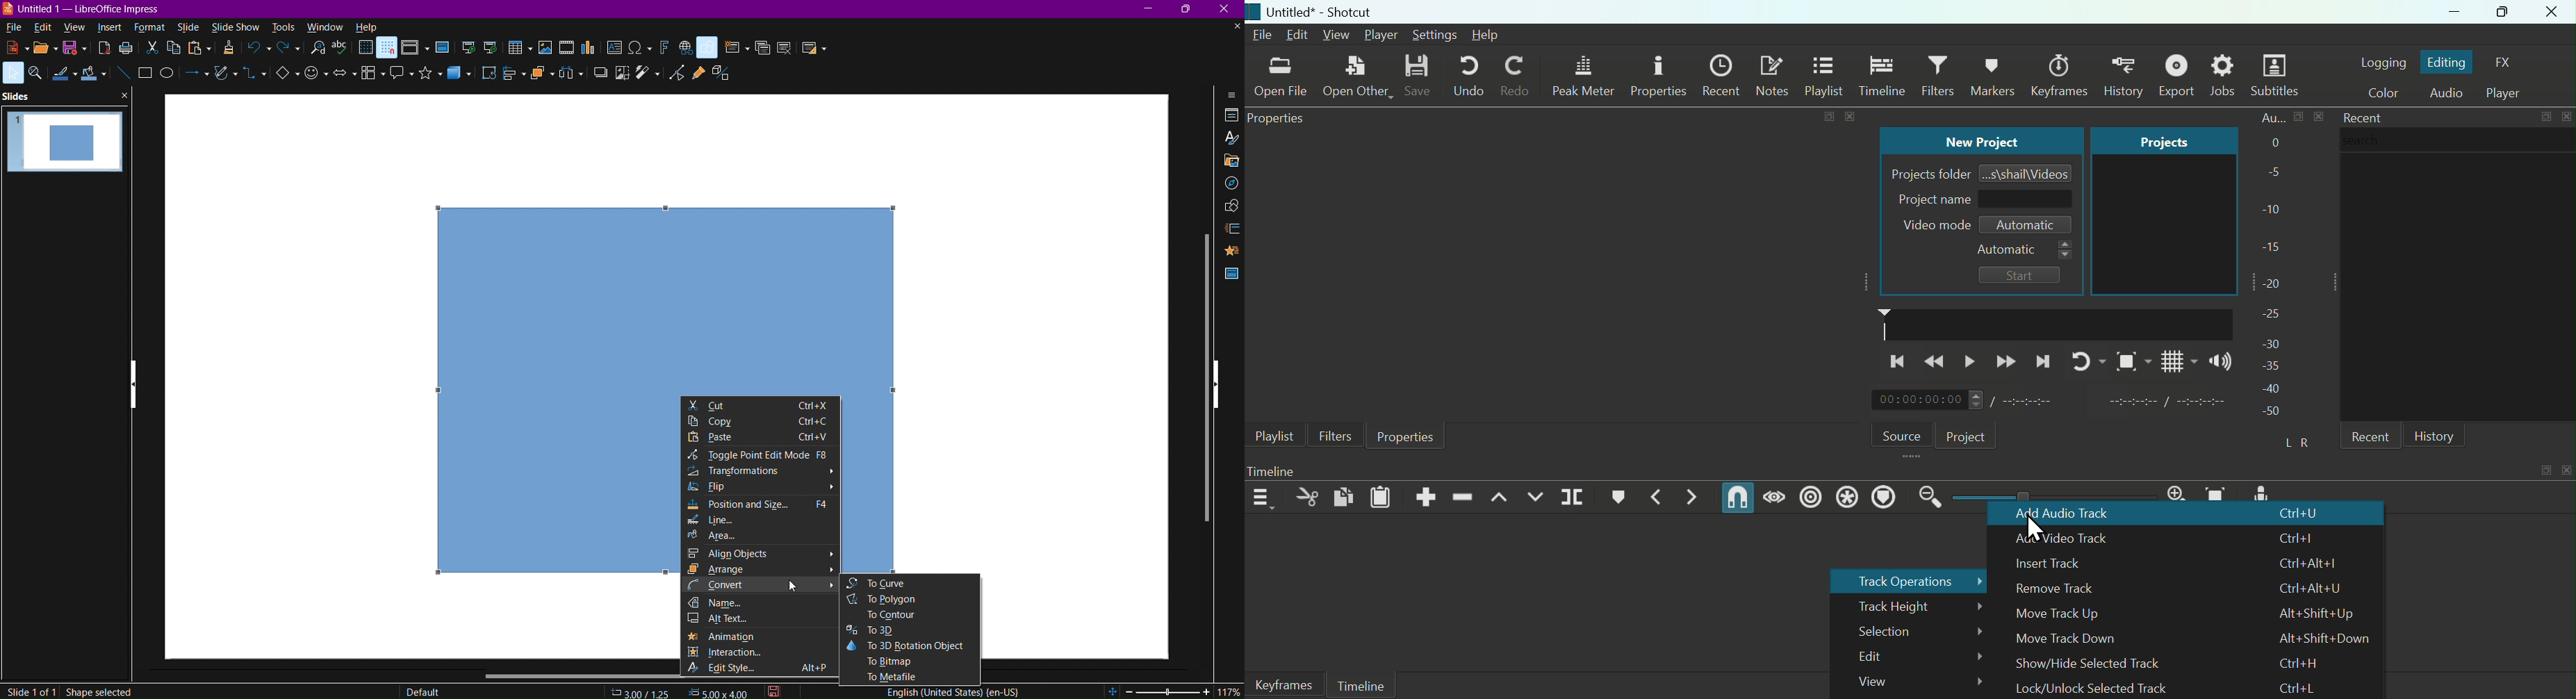 This screenshot has width=2576, height=700. What do you see at coordinates (680, 73) in the screenshot?
I see `Toggle Point Edit Mode` at bounding box center [680, 73].